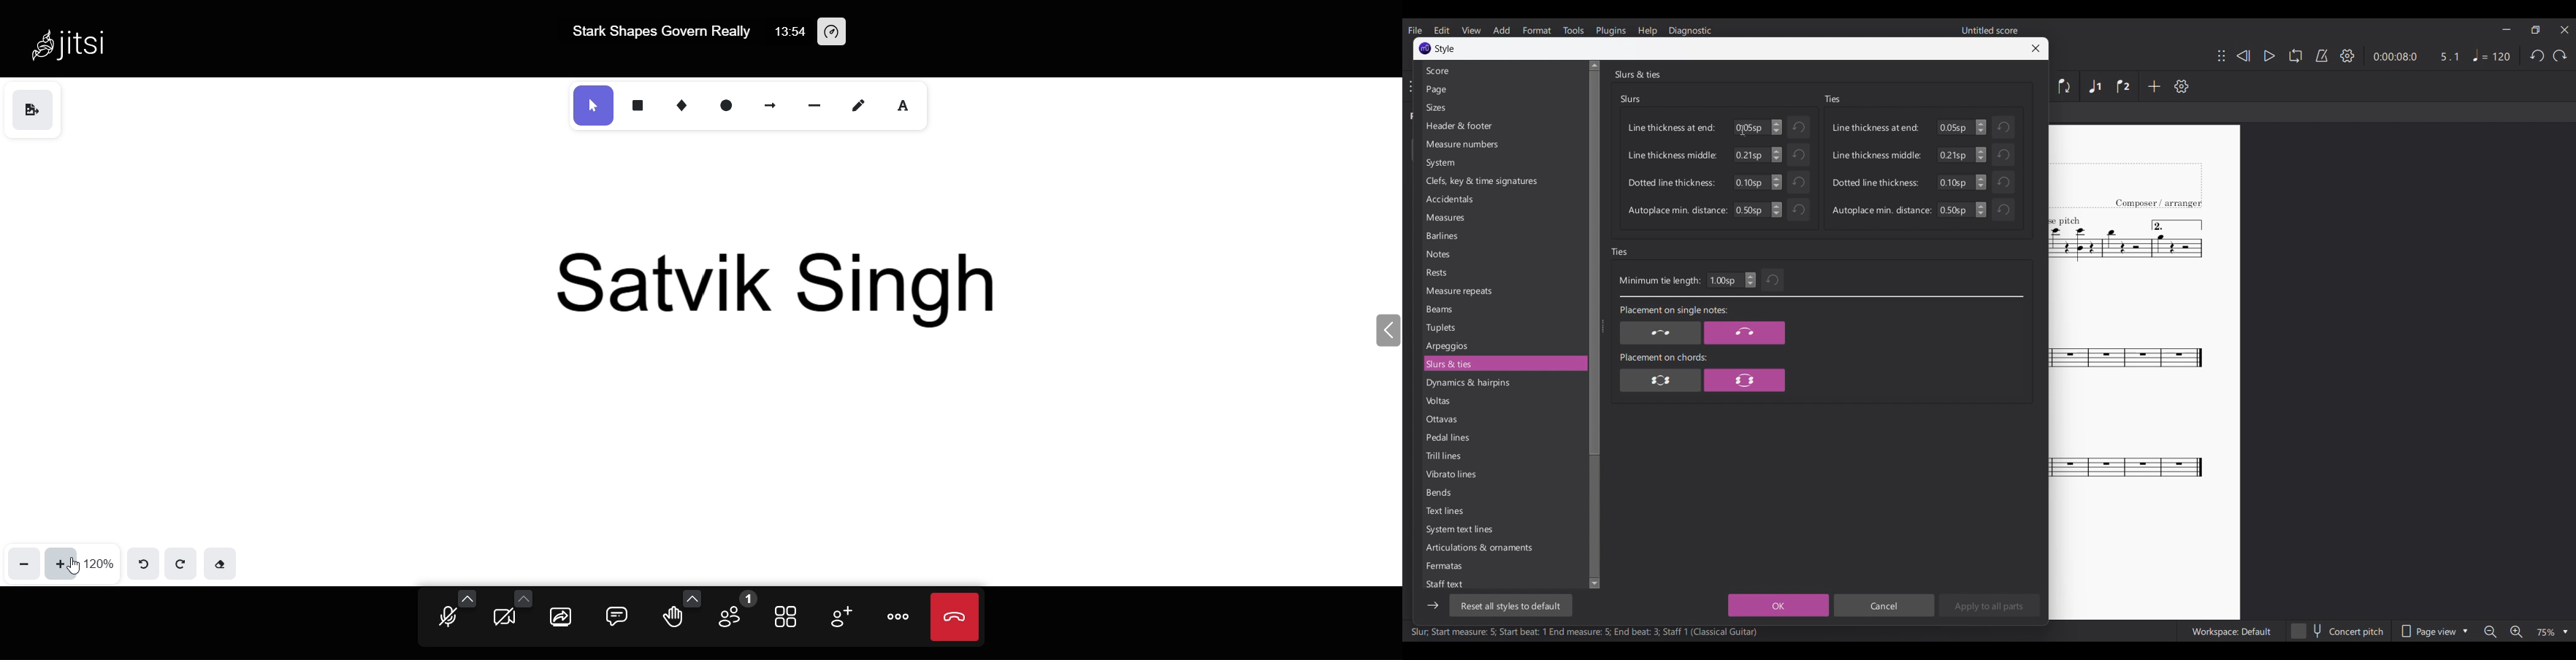 The height and width of the screenshot is (672, 2576). Describe the element at coordinates (1773, 280) in the screenshot. I see `Undo` at that location.